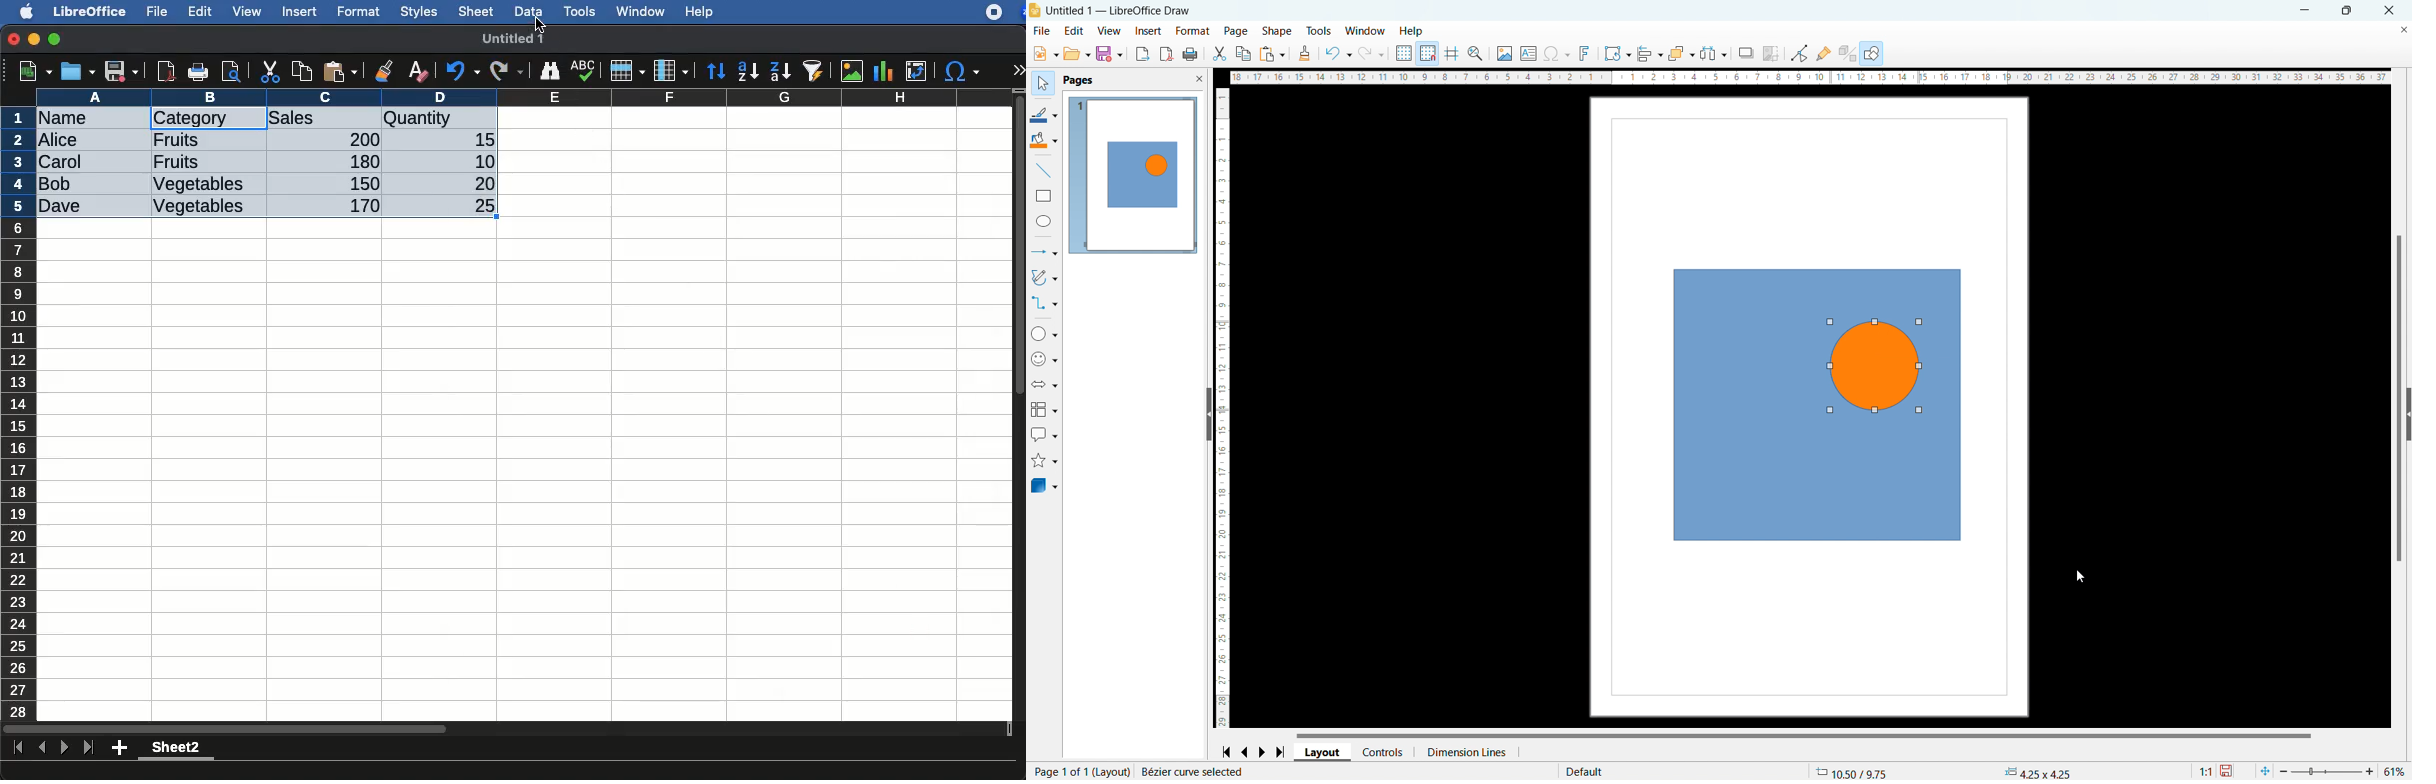  Describe the element at coordinates (1219, 54) in the screenshot. I see `cut` at that location.